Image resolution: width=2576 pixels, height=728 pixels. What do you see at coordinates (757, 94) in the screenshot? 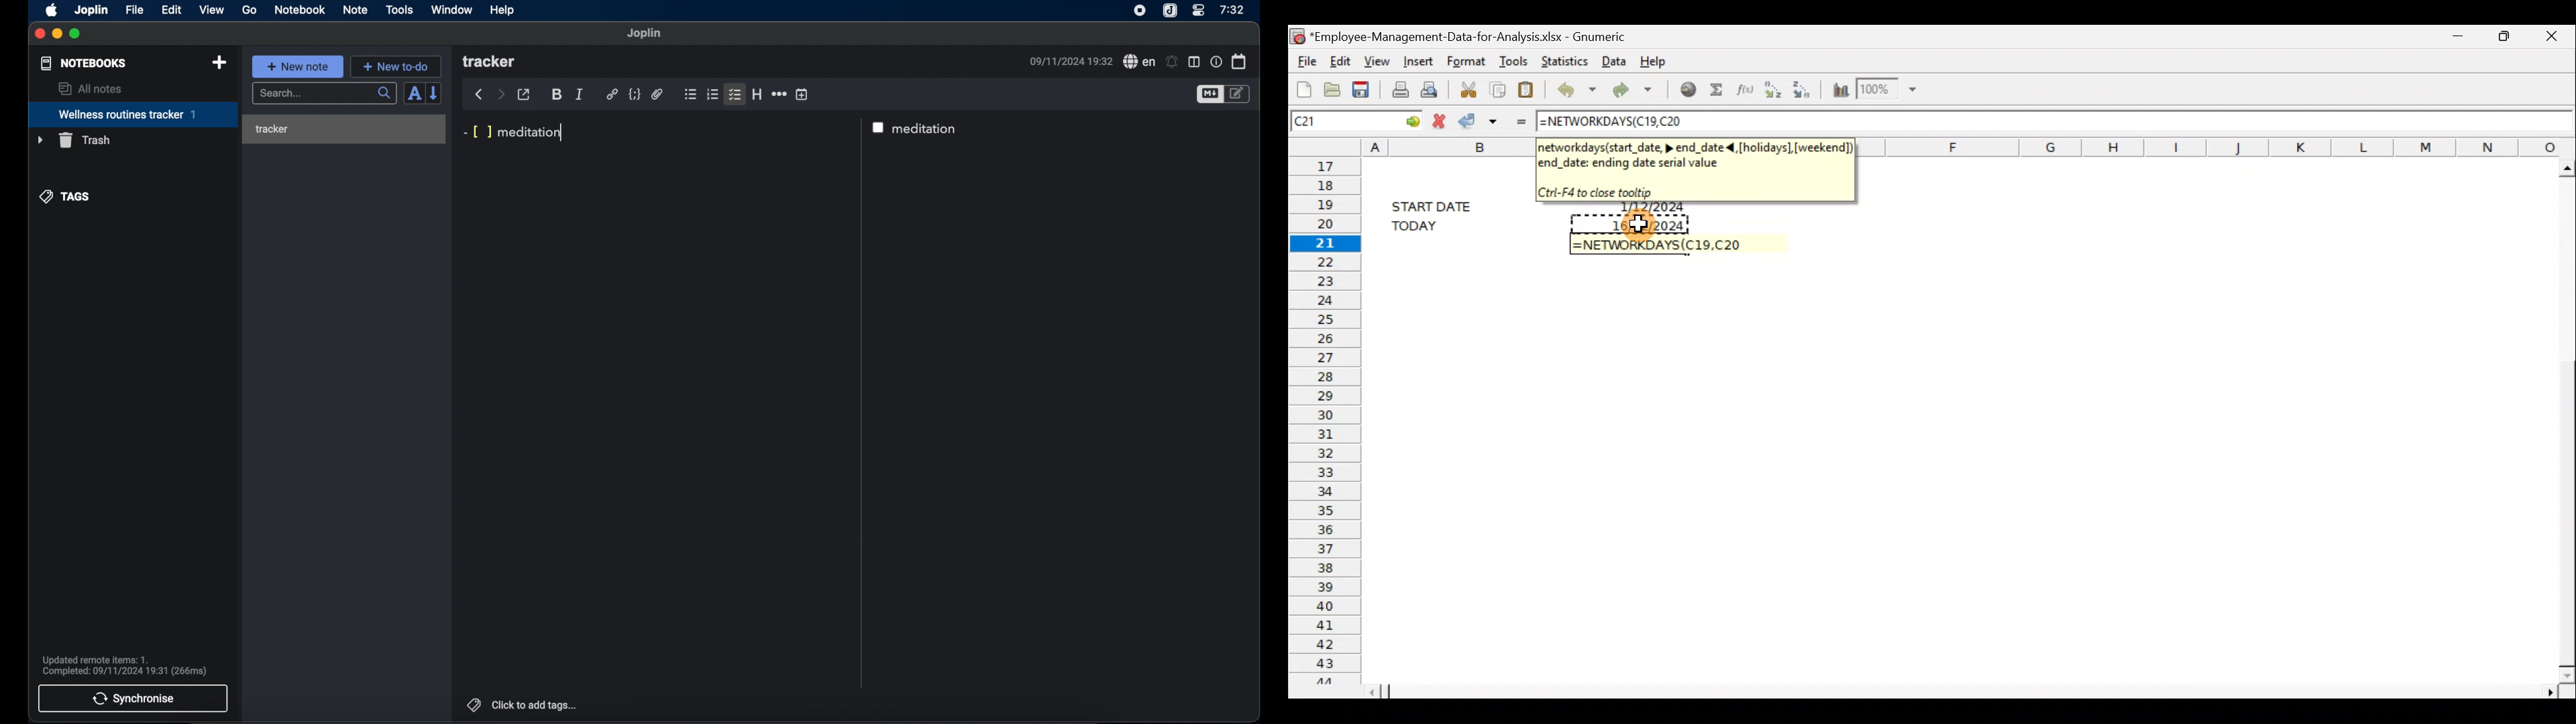
I see `heading` at bounding box center [757, 94].